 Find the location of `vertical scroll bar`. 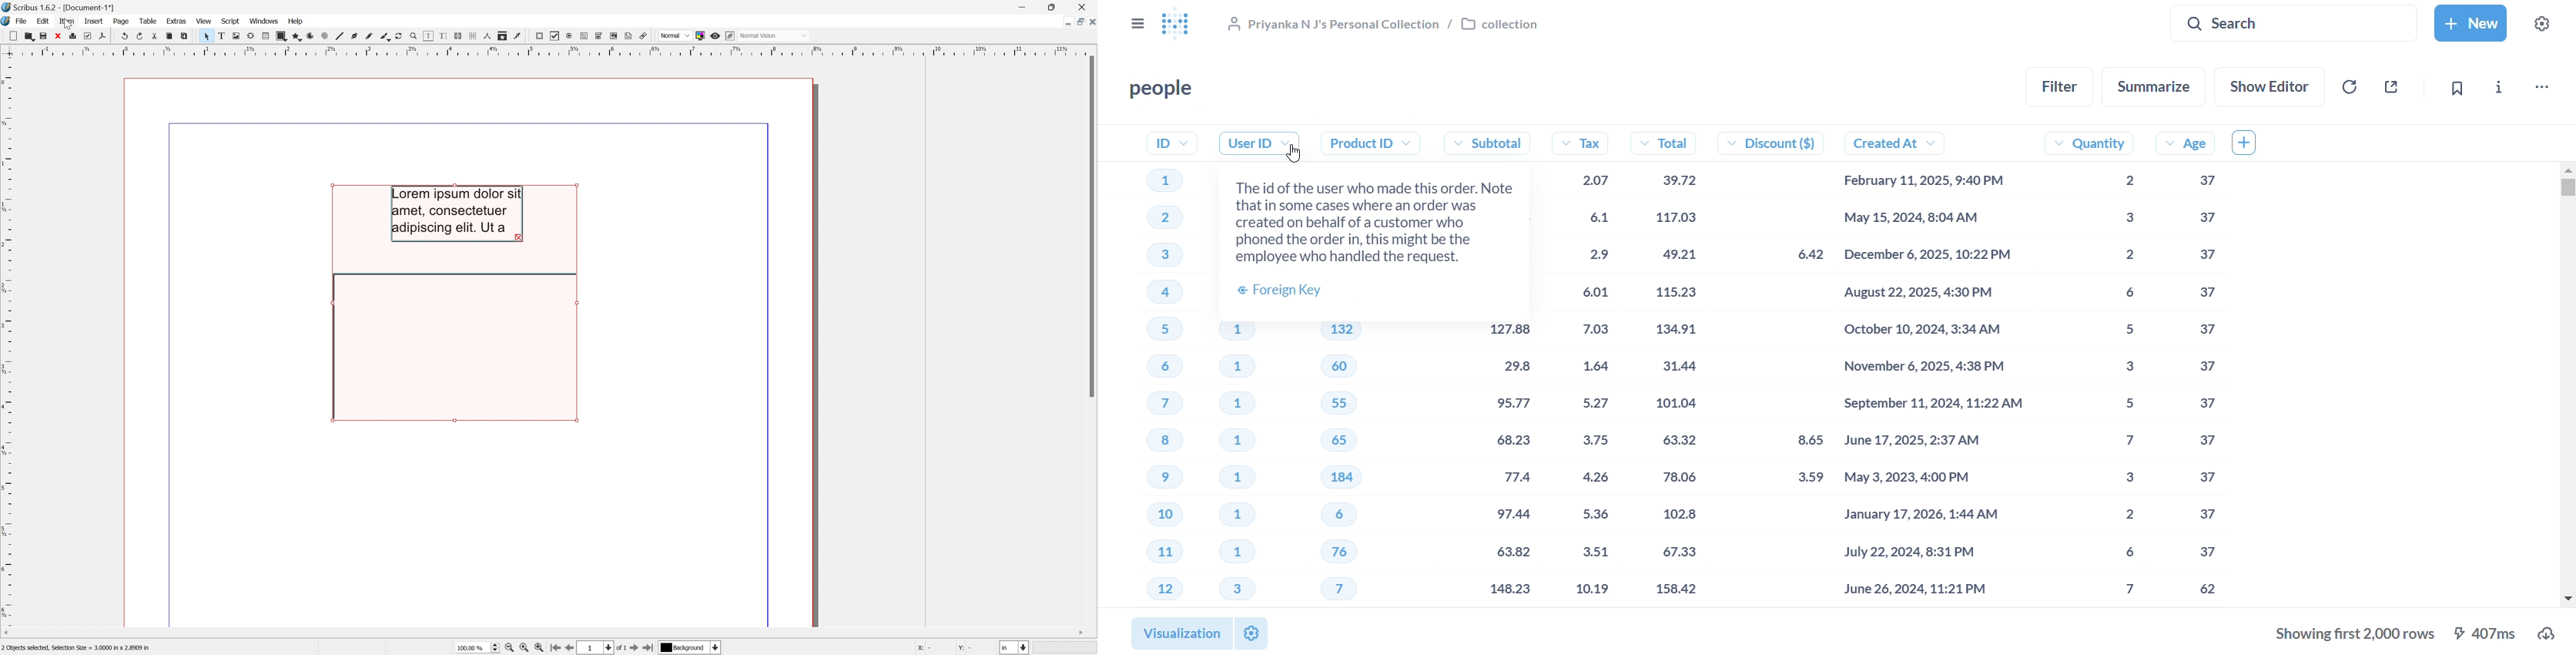

vertical scroll bar is located at coordinates (2567, 389).